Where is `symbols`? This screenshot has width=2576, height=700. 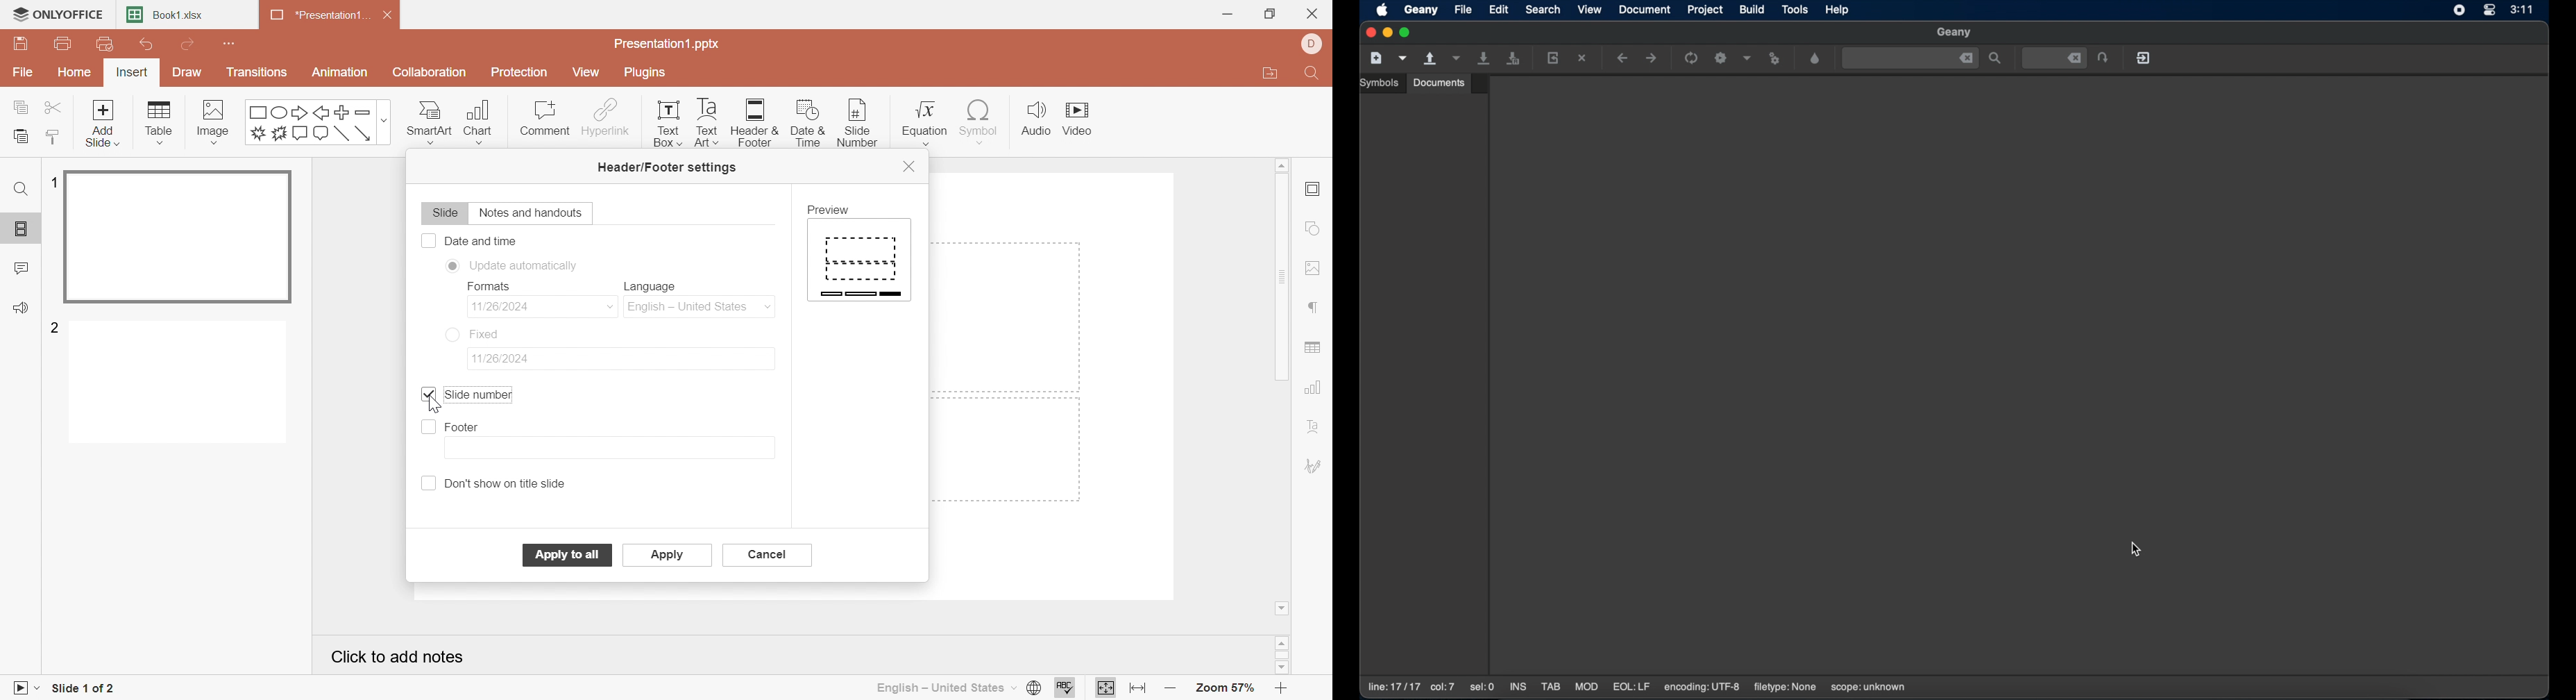
symbols is located at coordinates (1381, 83).